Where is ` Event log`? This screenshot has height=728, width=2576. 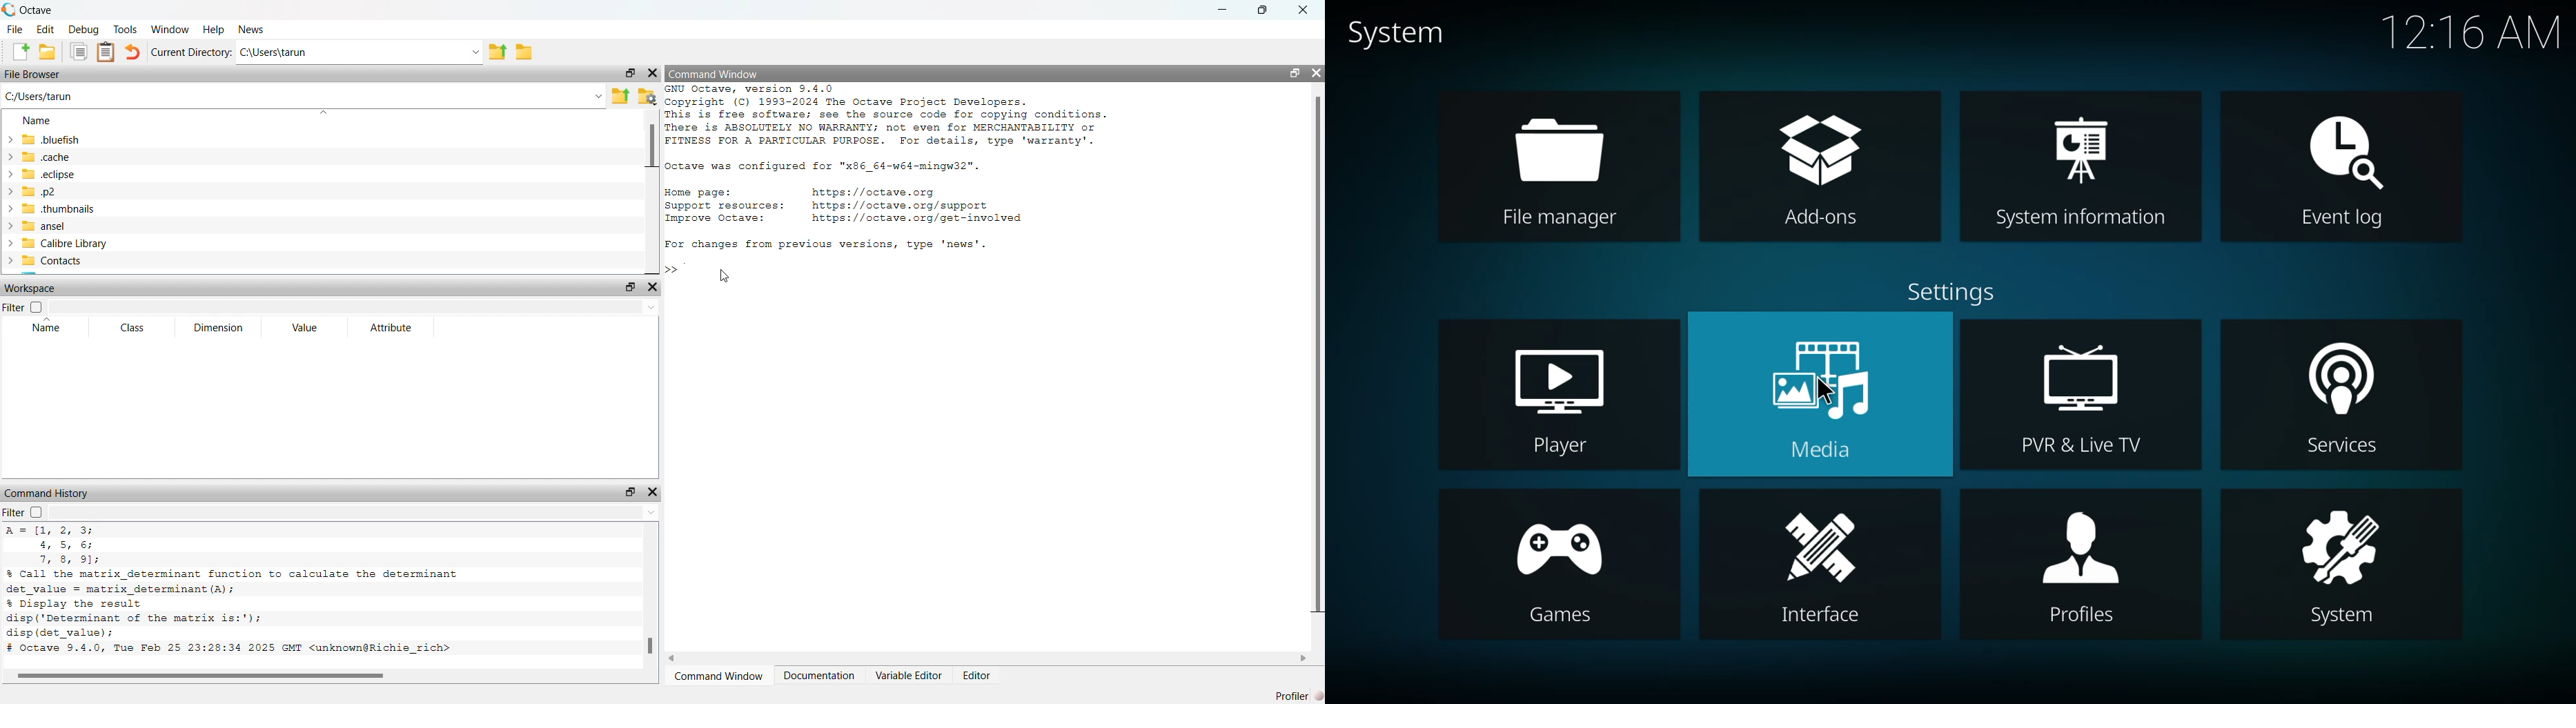  Event log is located at coordinates (2334, 222).